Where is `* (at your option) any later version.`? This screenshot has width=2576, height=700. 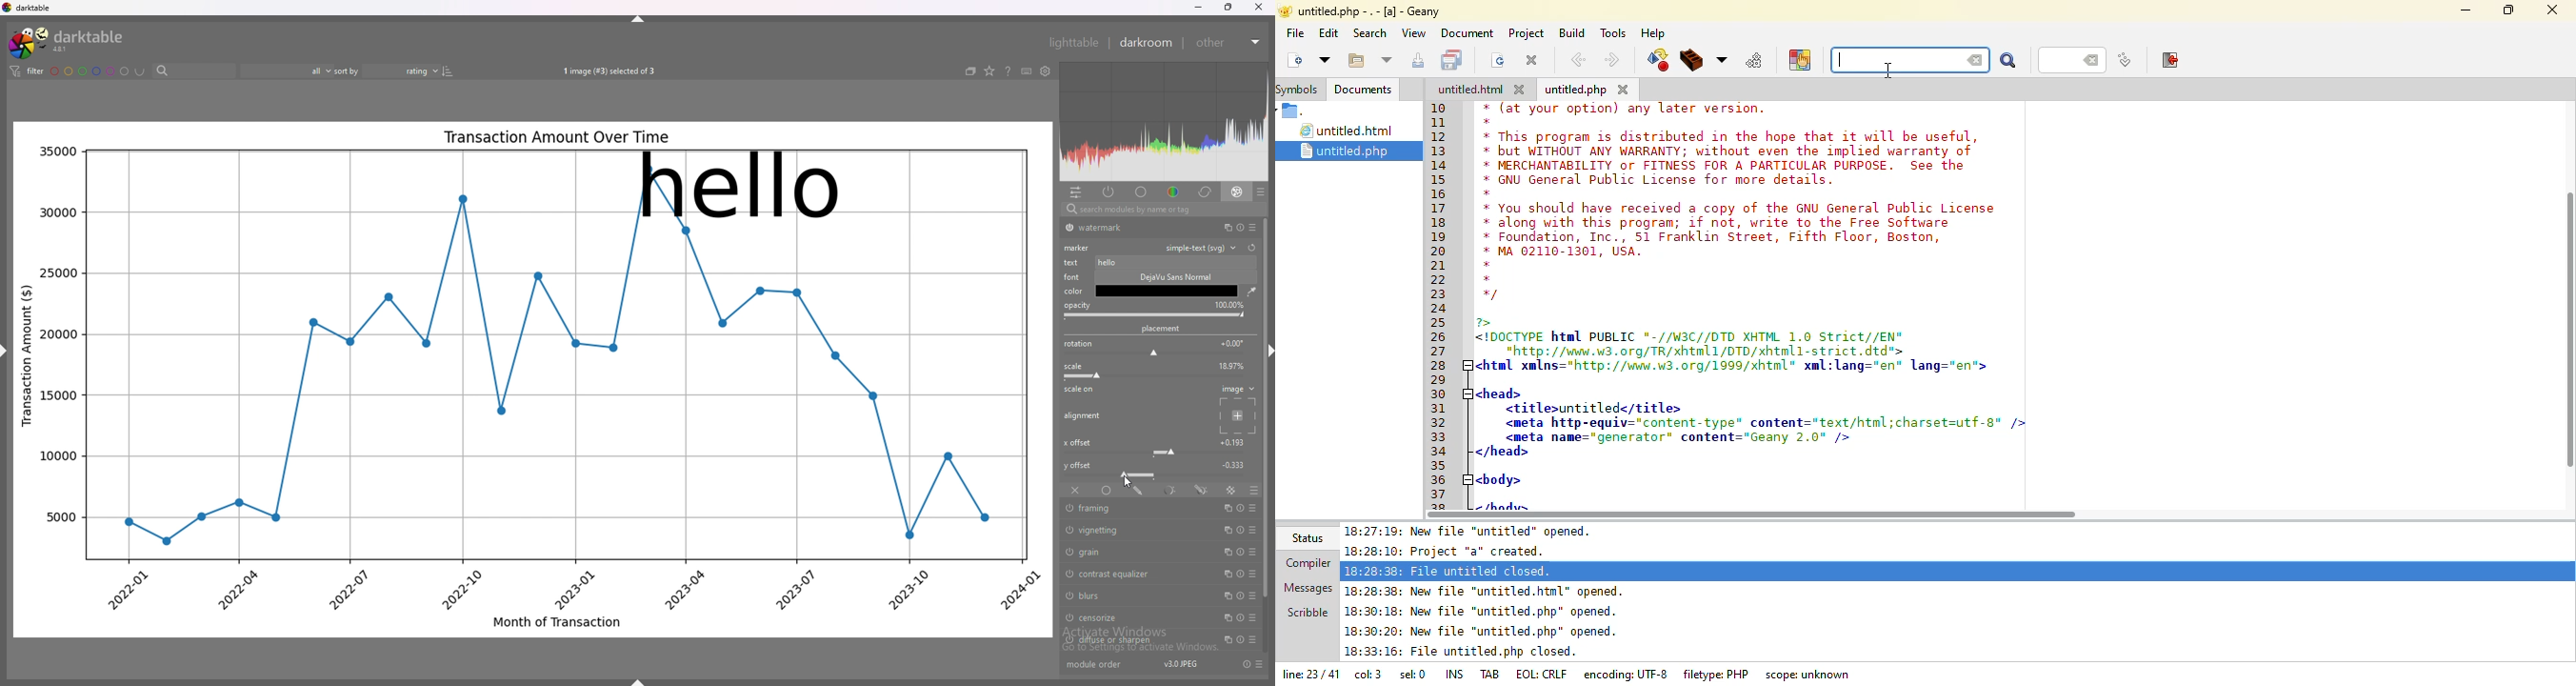 * (at your option) any later version. is located at coordinates (1628, 109).